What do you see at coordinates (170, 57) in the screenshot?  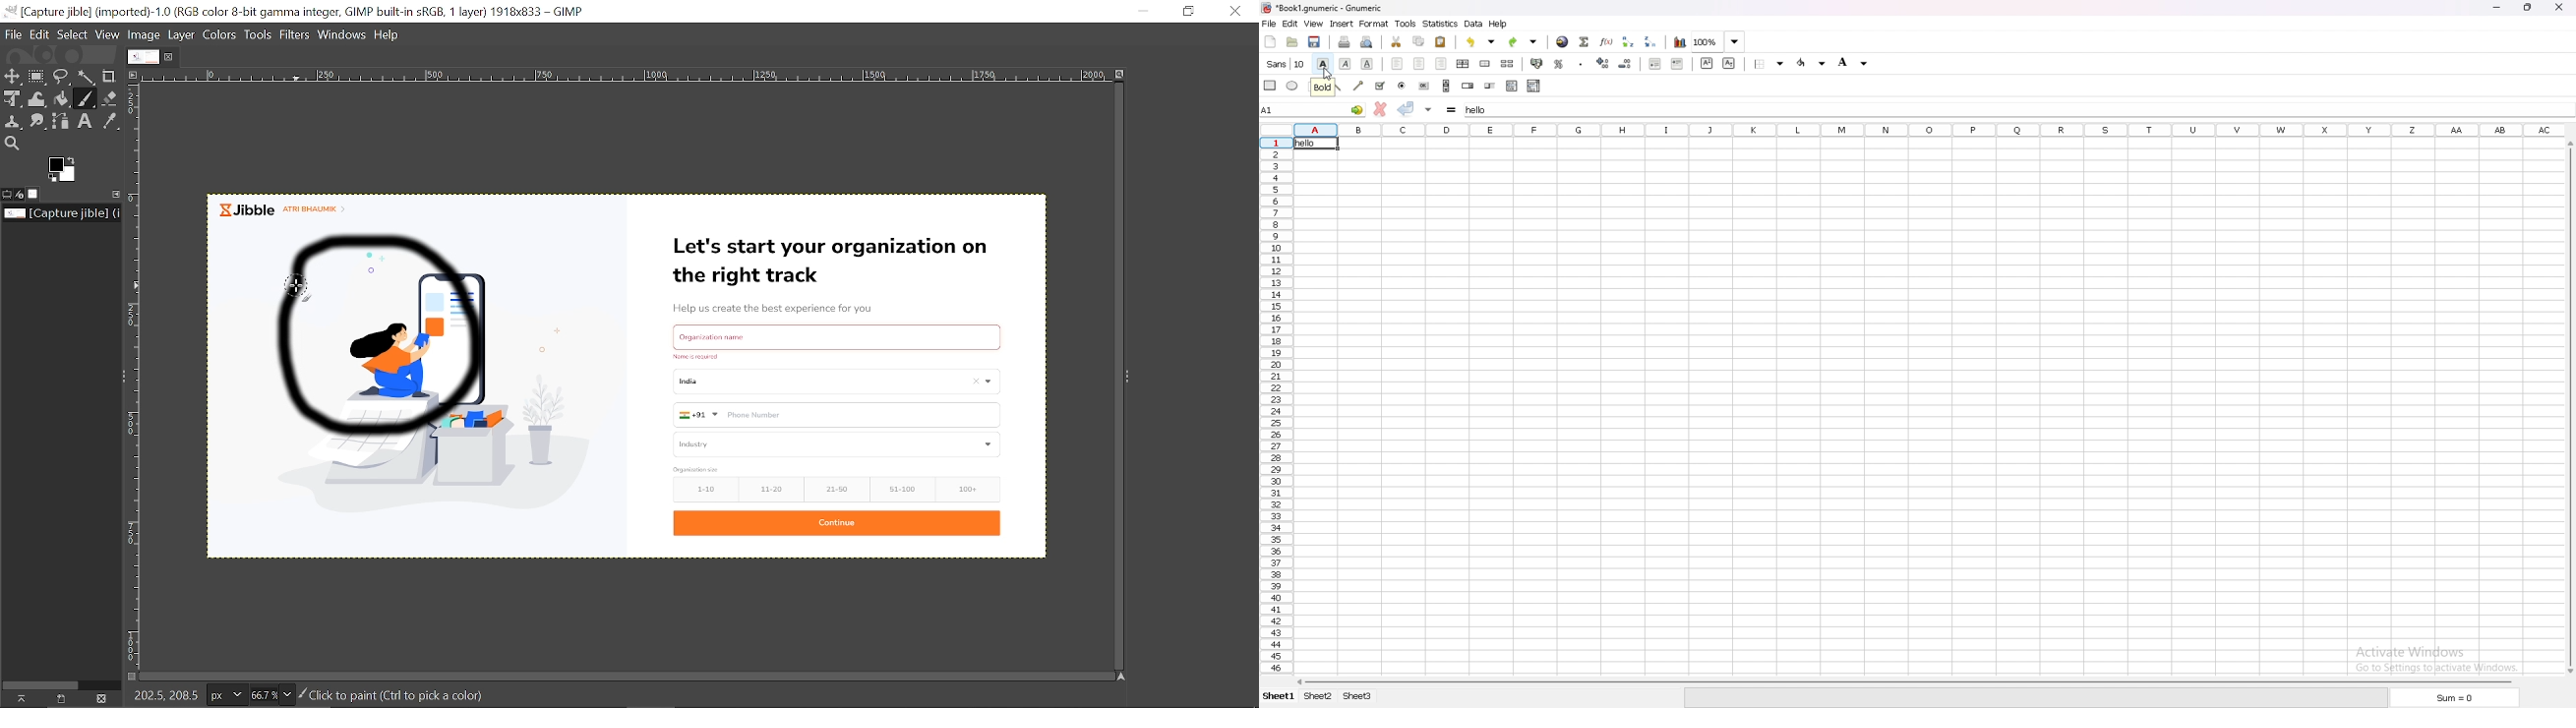 I see `Close tab` at bounding box center [170, 57].